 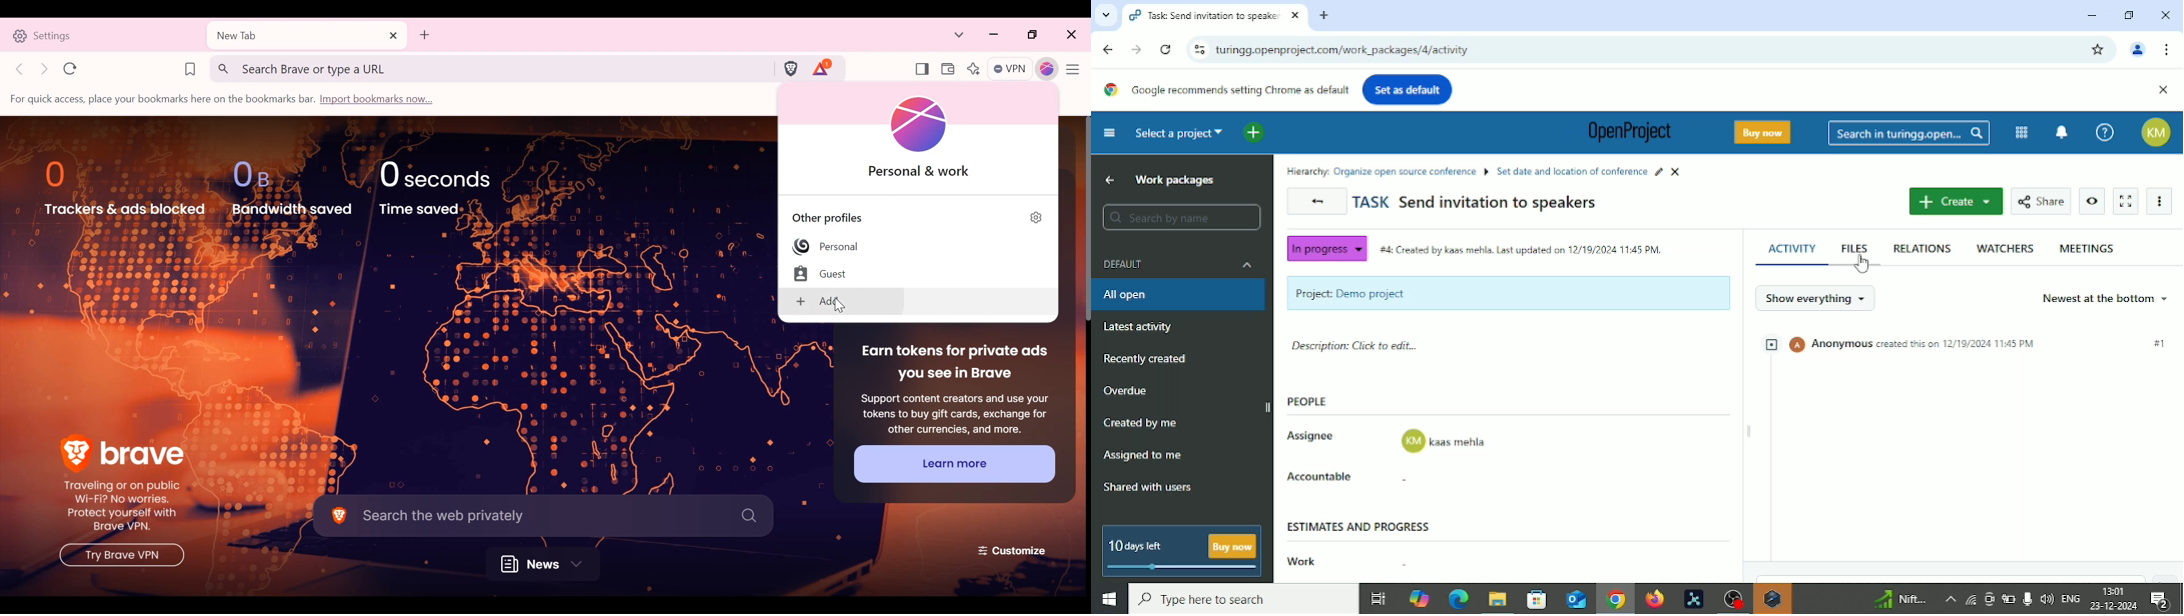 What do you see at coordinates (2090, 15) in the screenshot?
I see `Minimize` at bounding box center [2090, 15].